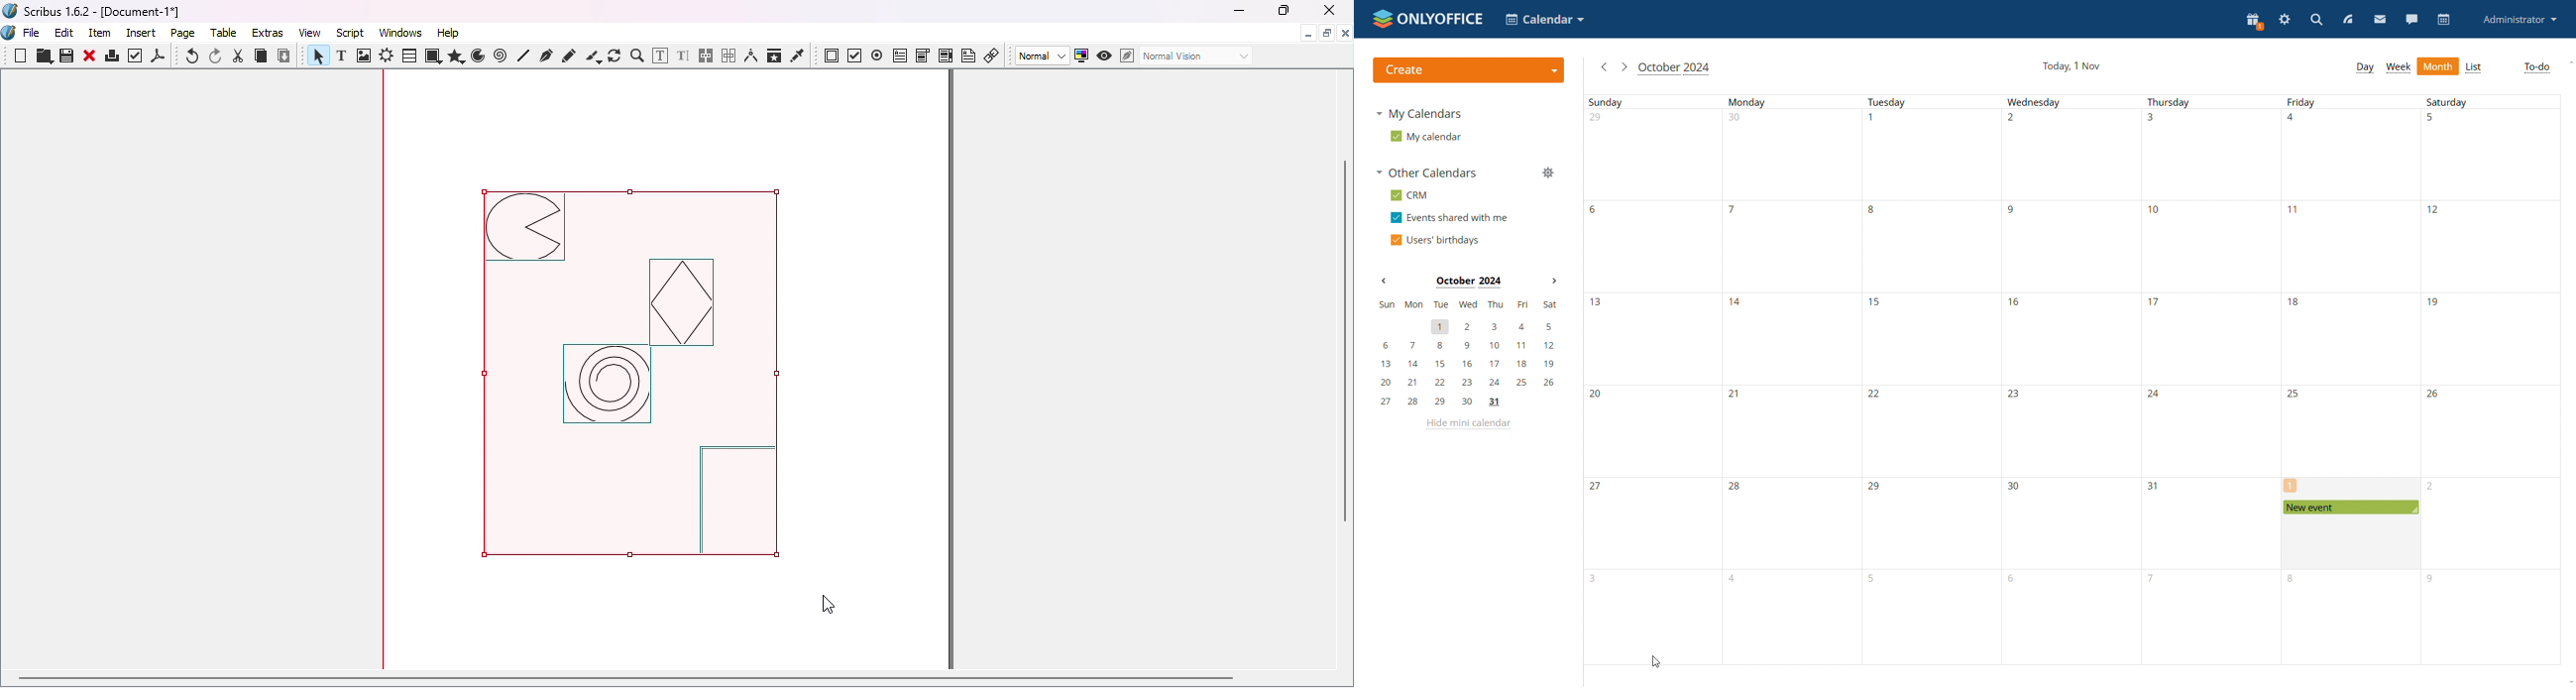 The width and height of the screenshot is (2576, 700). I want to click on Select image preview quality, so click(1044, 57).